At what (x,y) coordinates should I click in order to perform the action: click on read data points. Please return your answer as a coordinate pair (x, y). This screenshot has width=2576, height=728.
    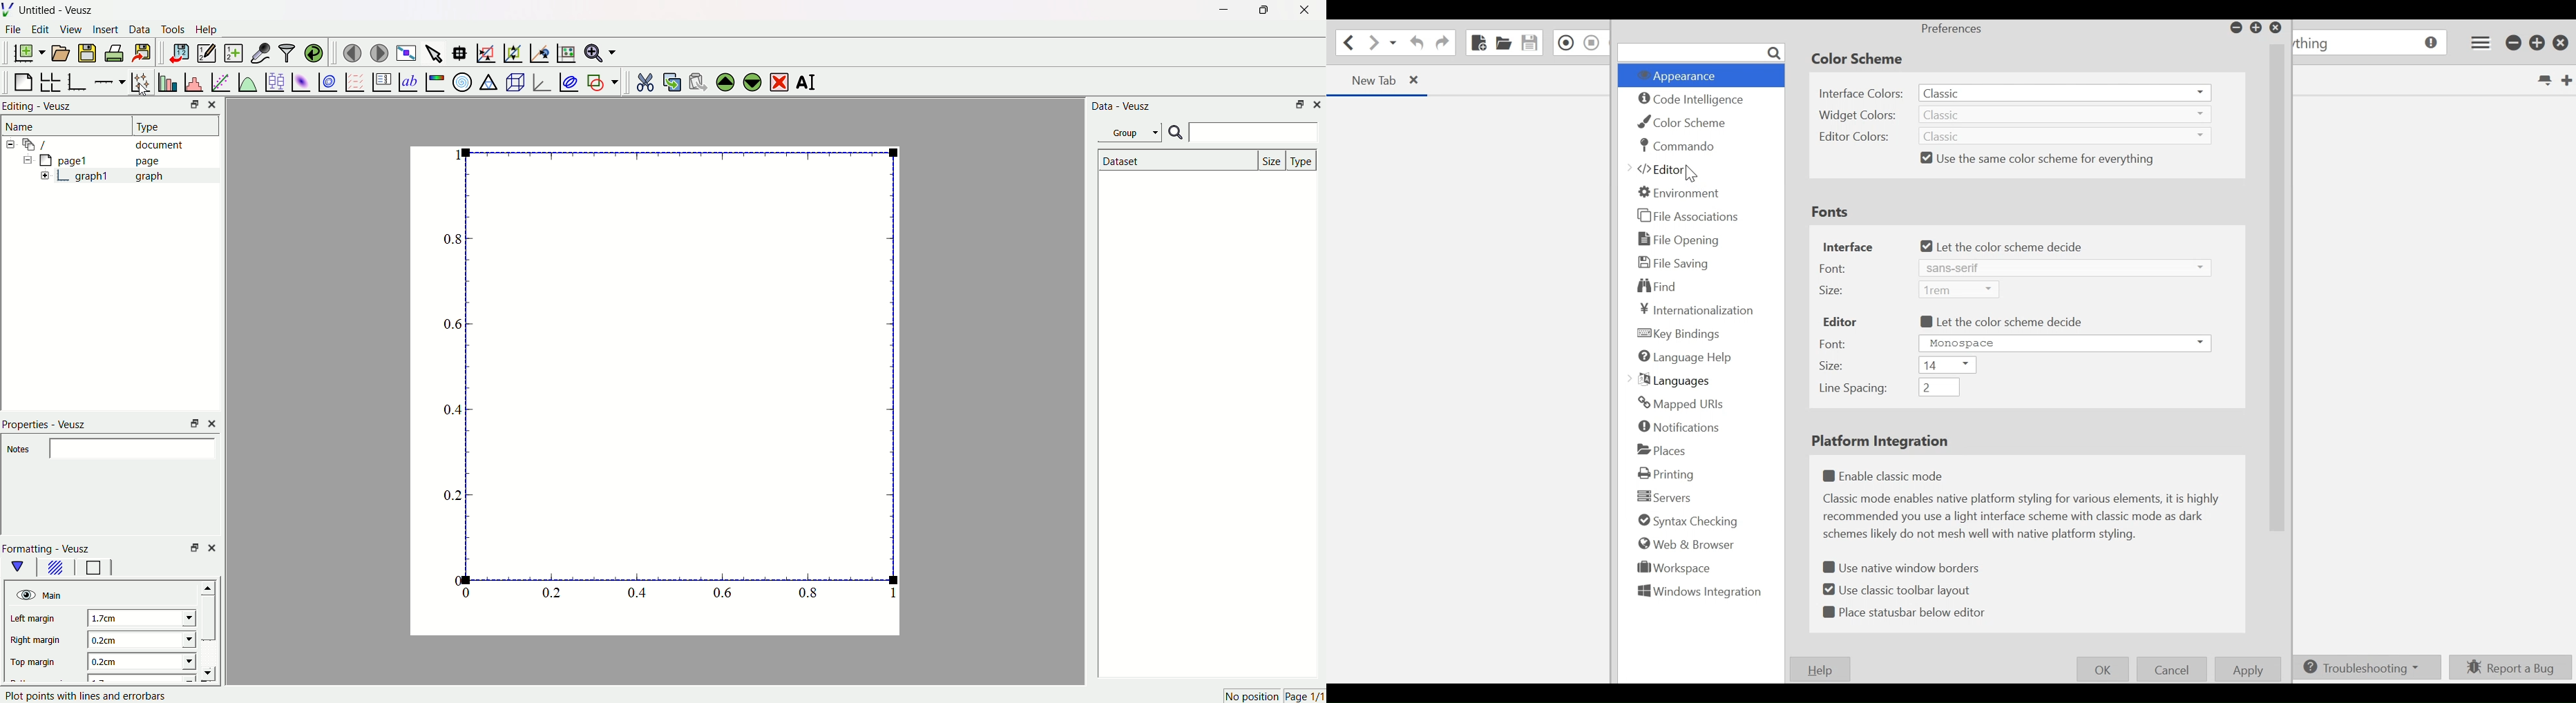
    Looking at the image, I should click on (462, 50).